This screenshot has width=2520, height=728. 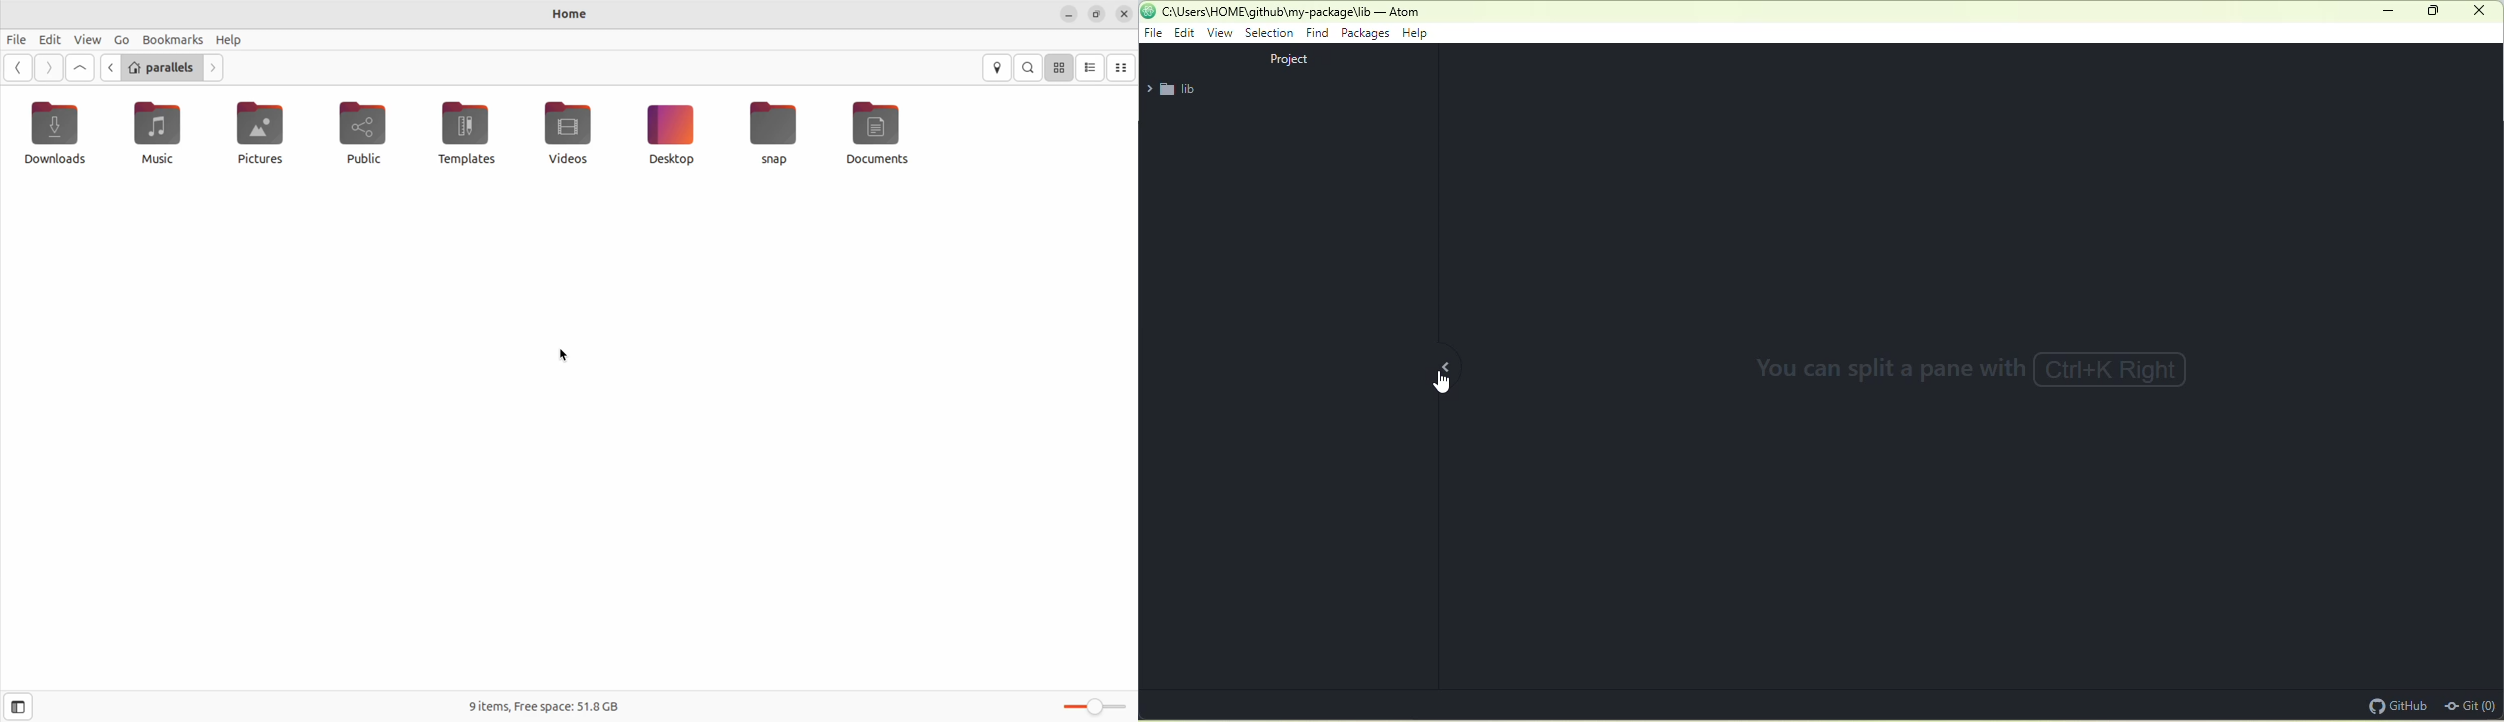 What do you see at coordinates (2472, 704) in the screenshot?
I see `git` at bounding box center [2472, 704].